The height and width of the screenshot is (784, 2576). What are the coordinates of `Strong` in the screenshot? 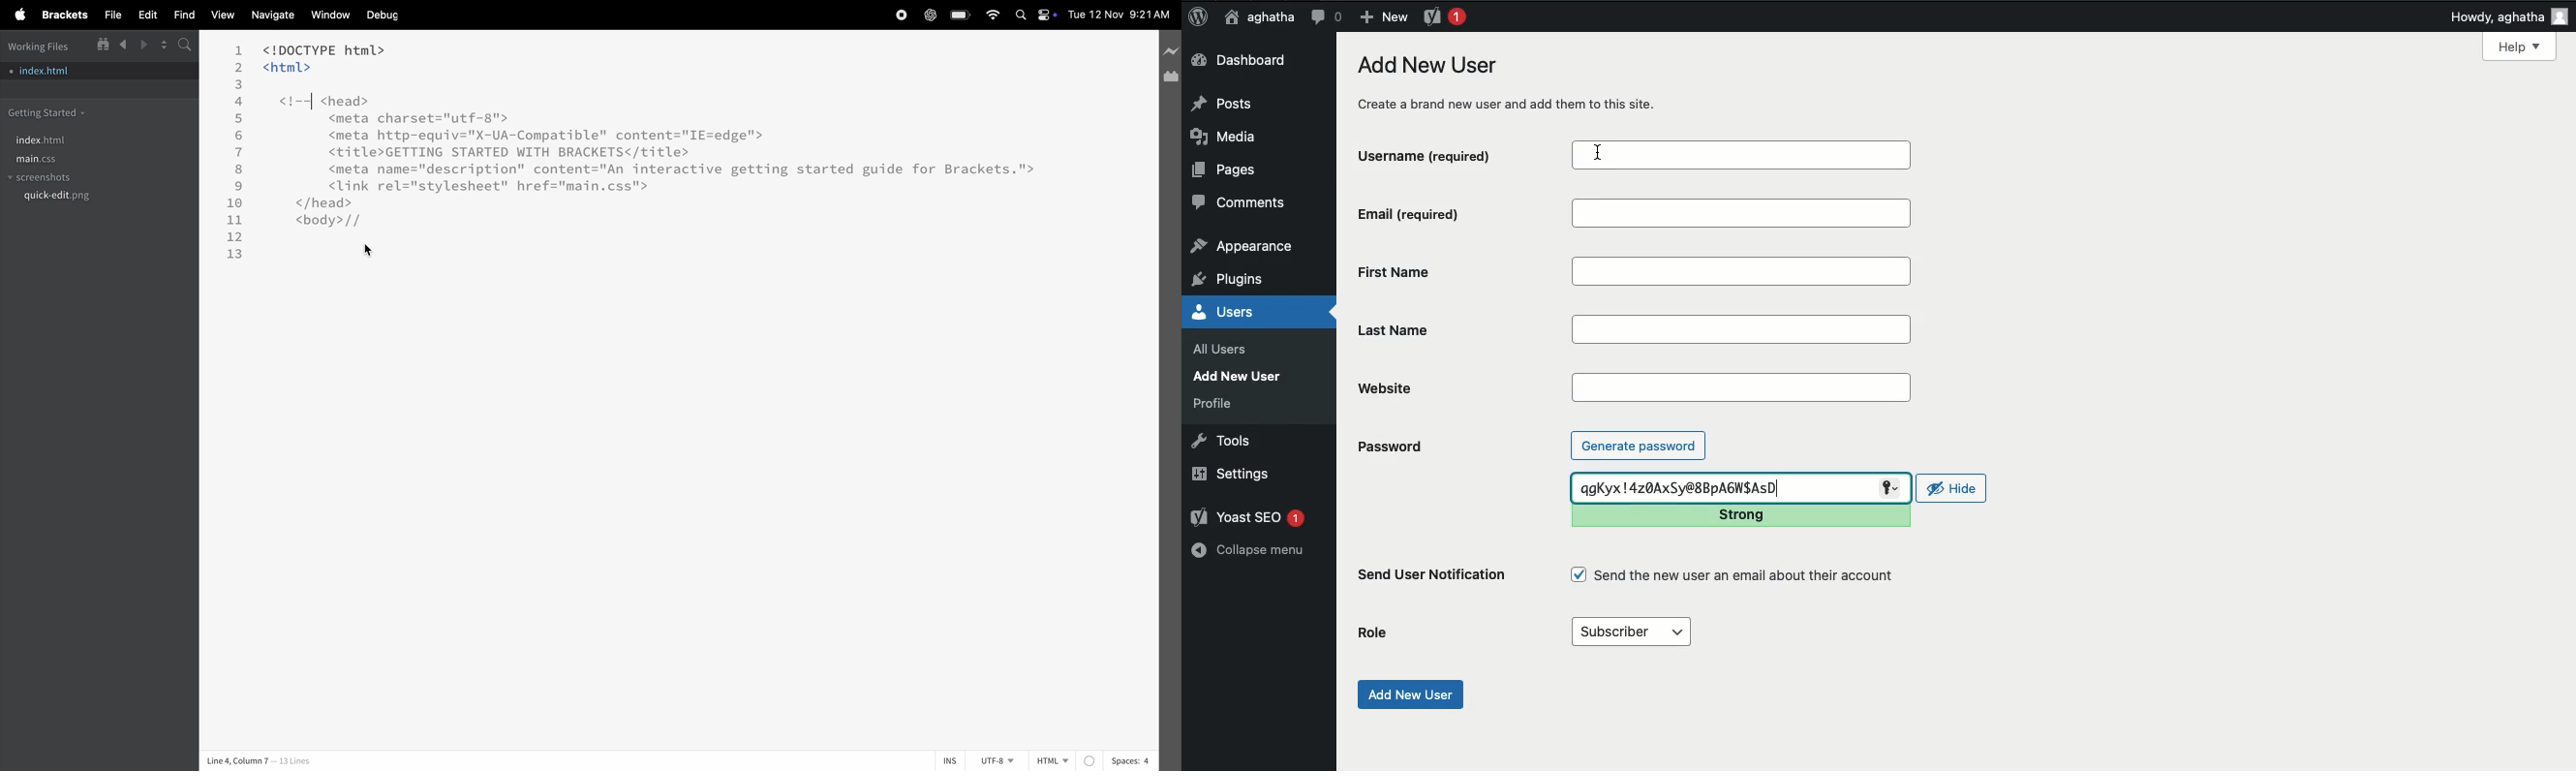 It's located at (1738, 517).